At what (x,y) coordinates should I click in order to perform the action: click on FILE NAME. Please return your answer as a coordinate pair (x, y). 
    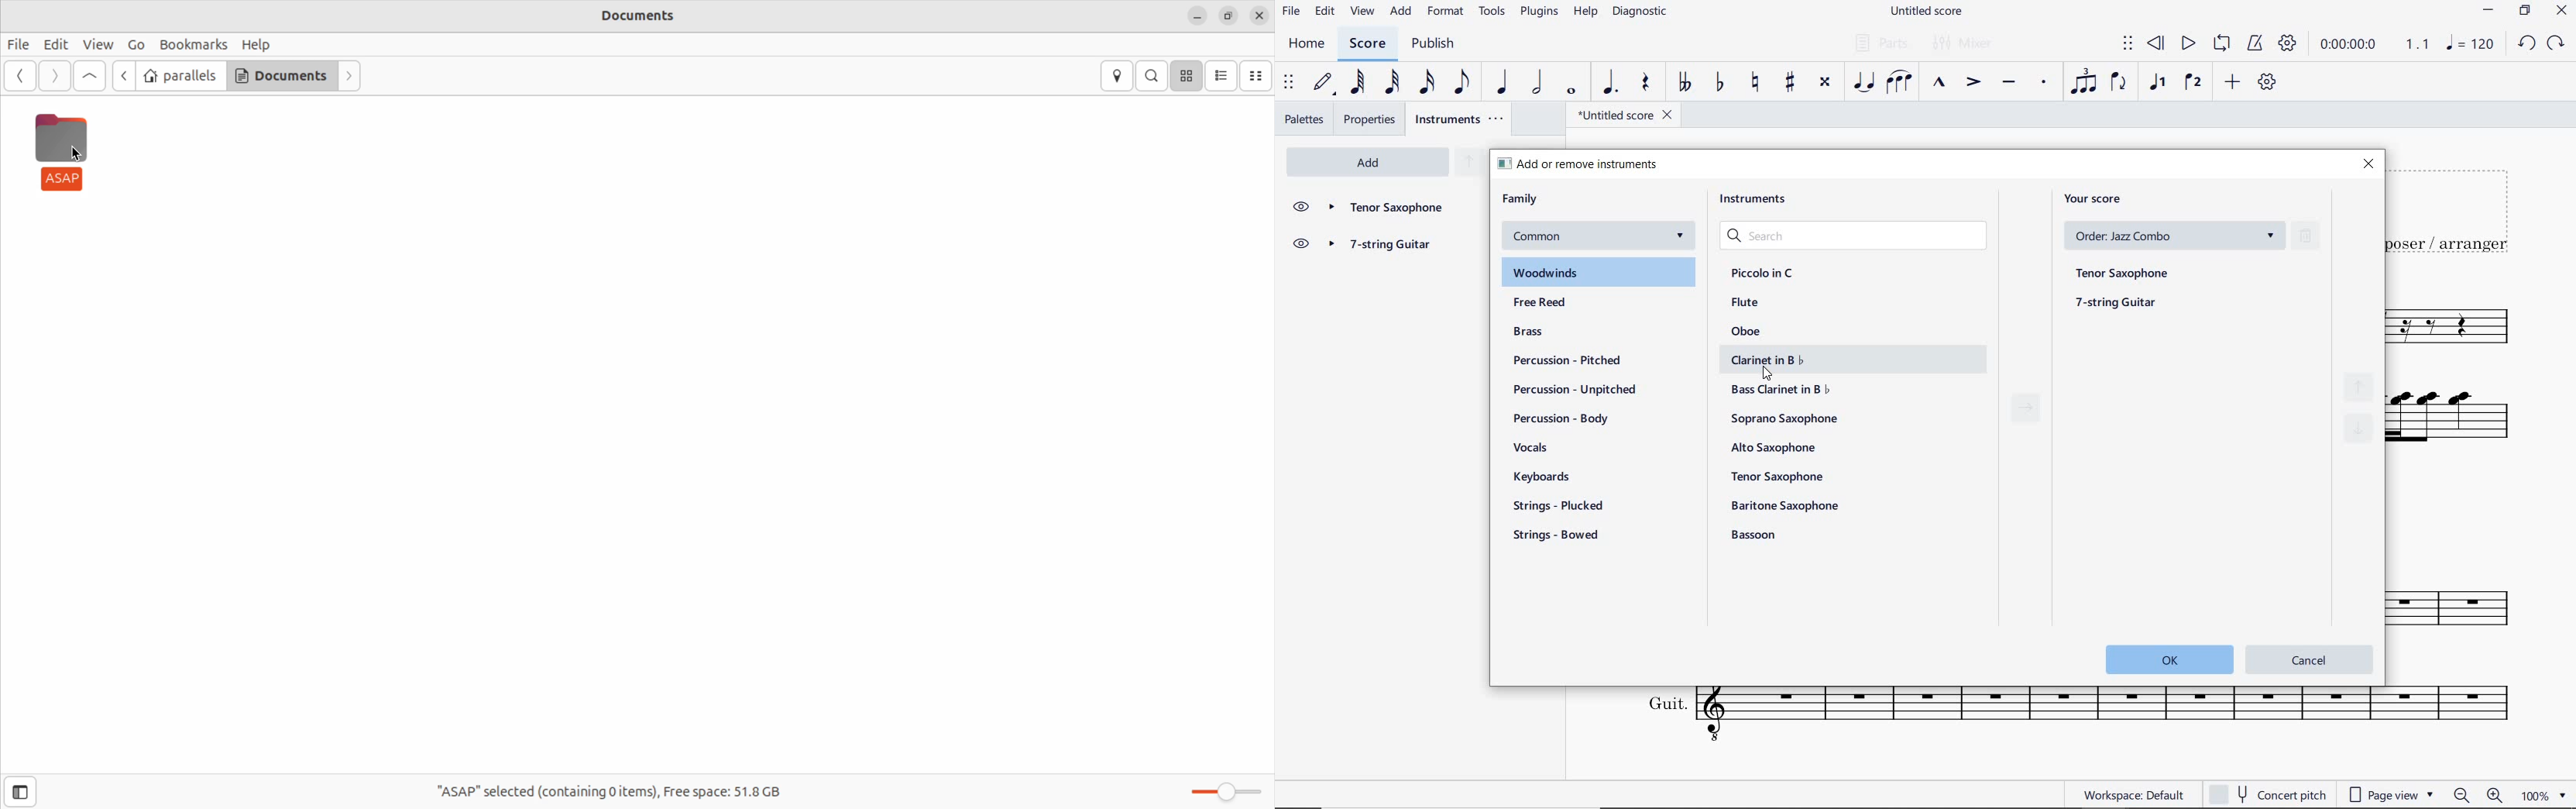
    Looking at the image, I should click on (1619, 117).